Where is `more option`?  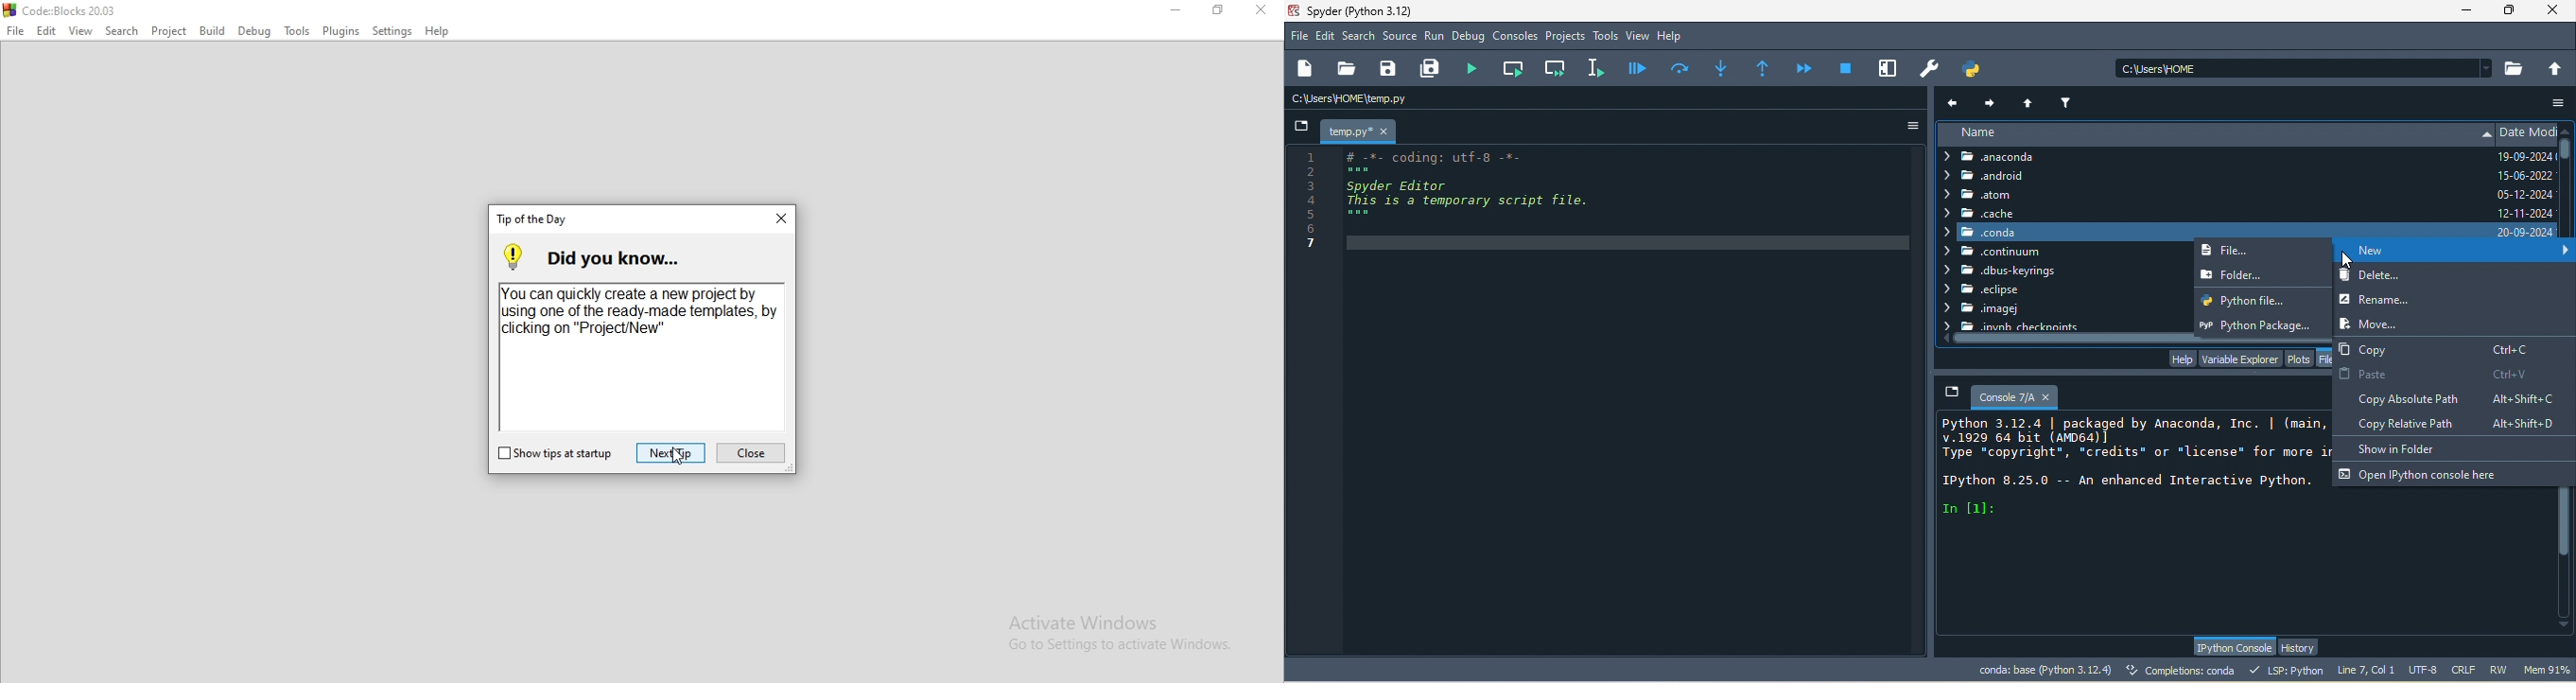
more option is located at coordinates (2560, 102).